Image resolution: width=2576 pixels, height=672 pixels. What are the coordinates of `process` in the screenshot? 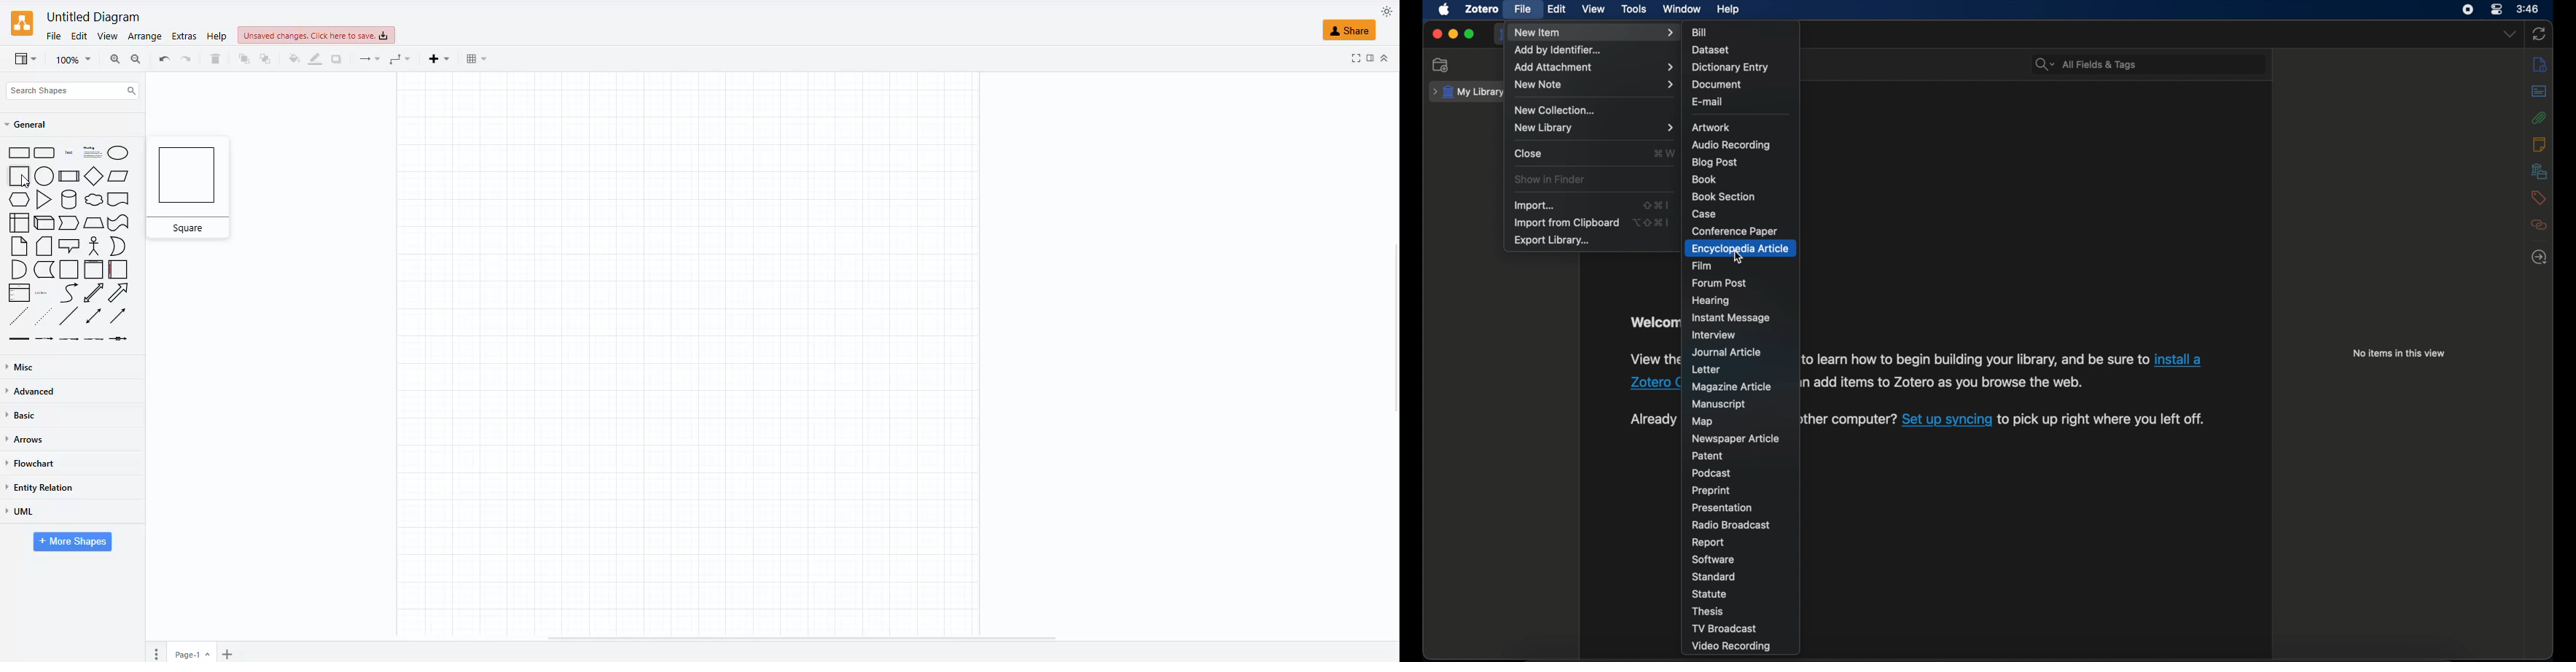 It's located at (69, 176).